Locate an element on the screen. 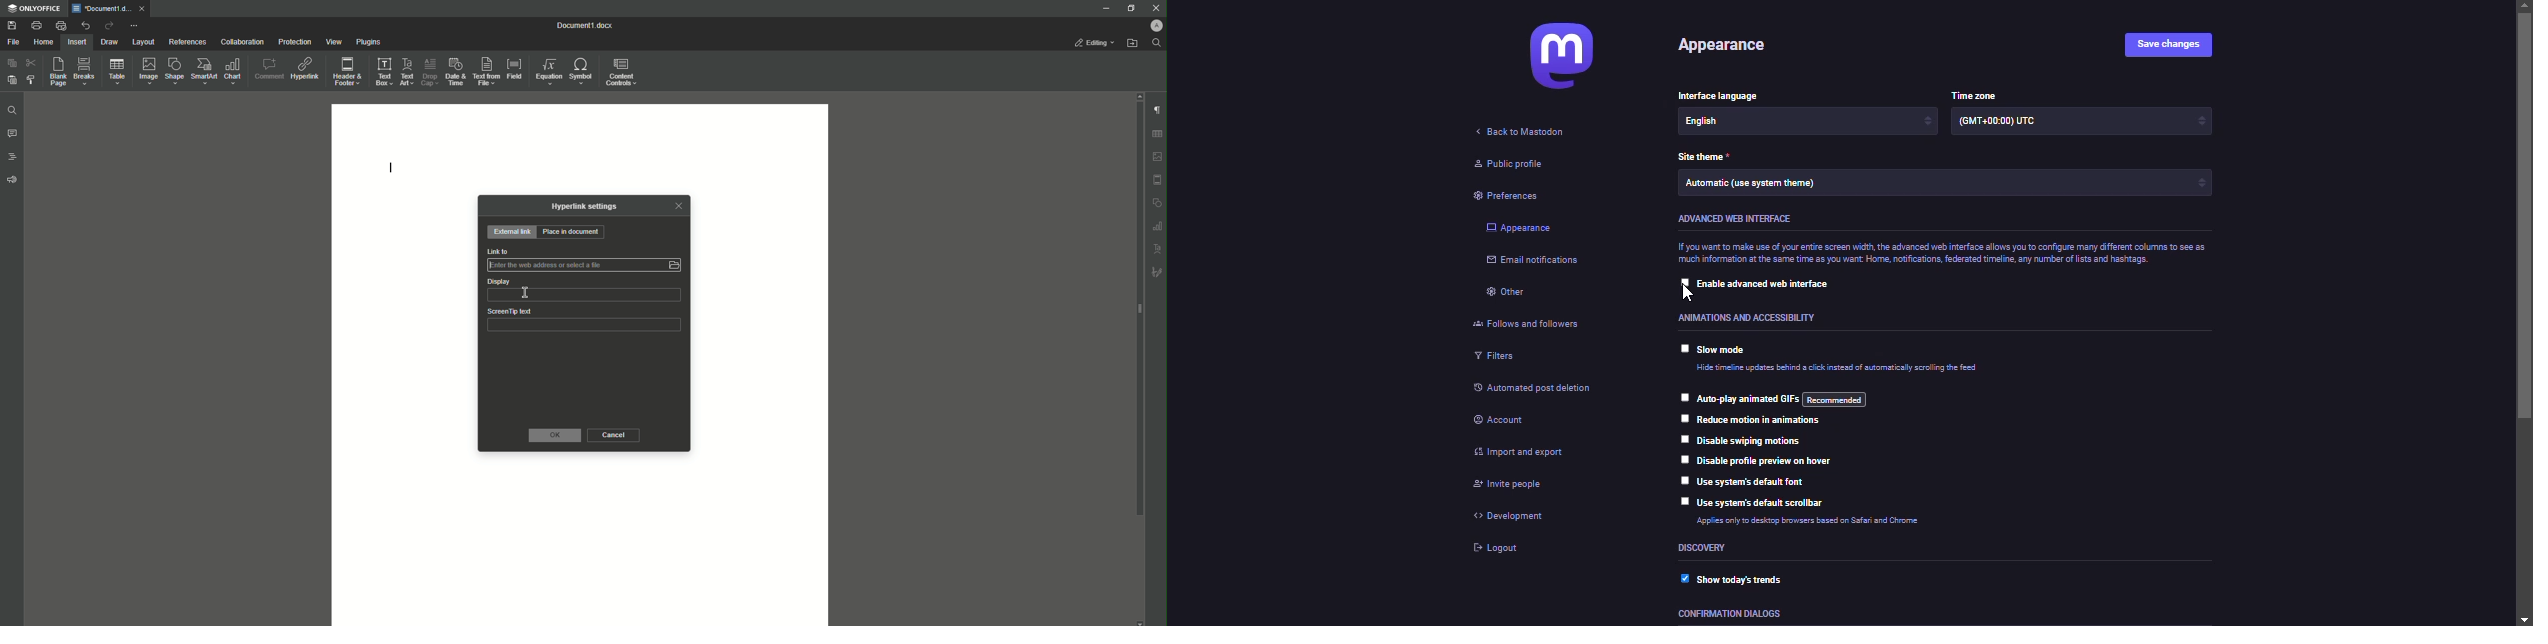  Image is located at coordinates (150, 71).